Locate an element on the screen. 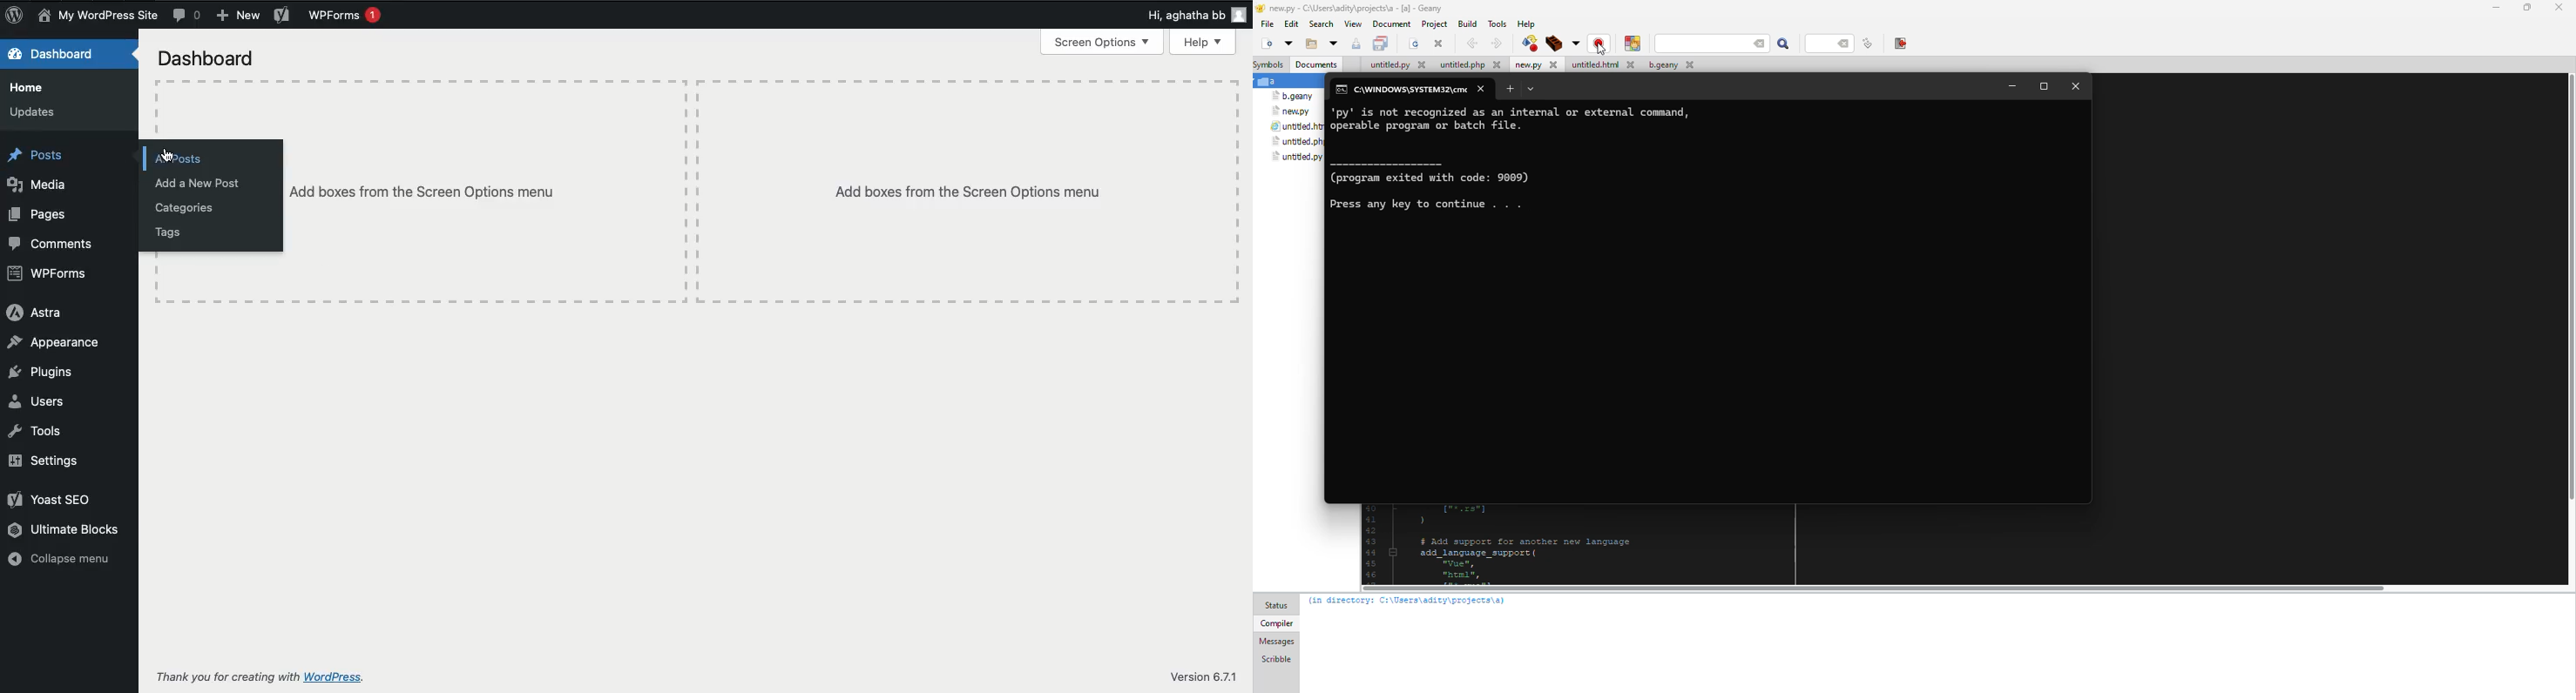  document is located at coordinates (1393, 24).